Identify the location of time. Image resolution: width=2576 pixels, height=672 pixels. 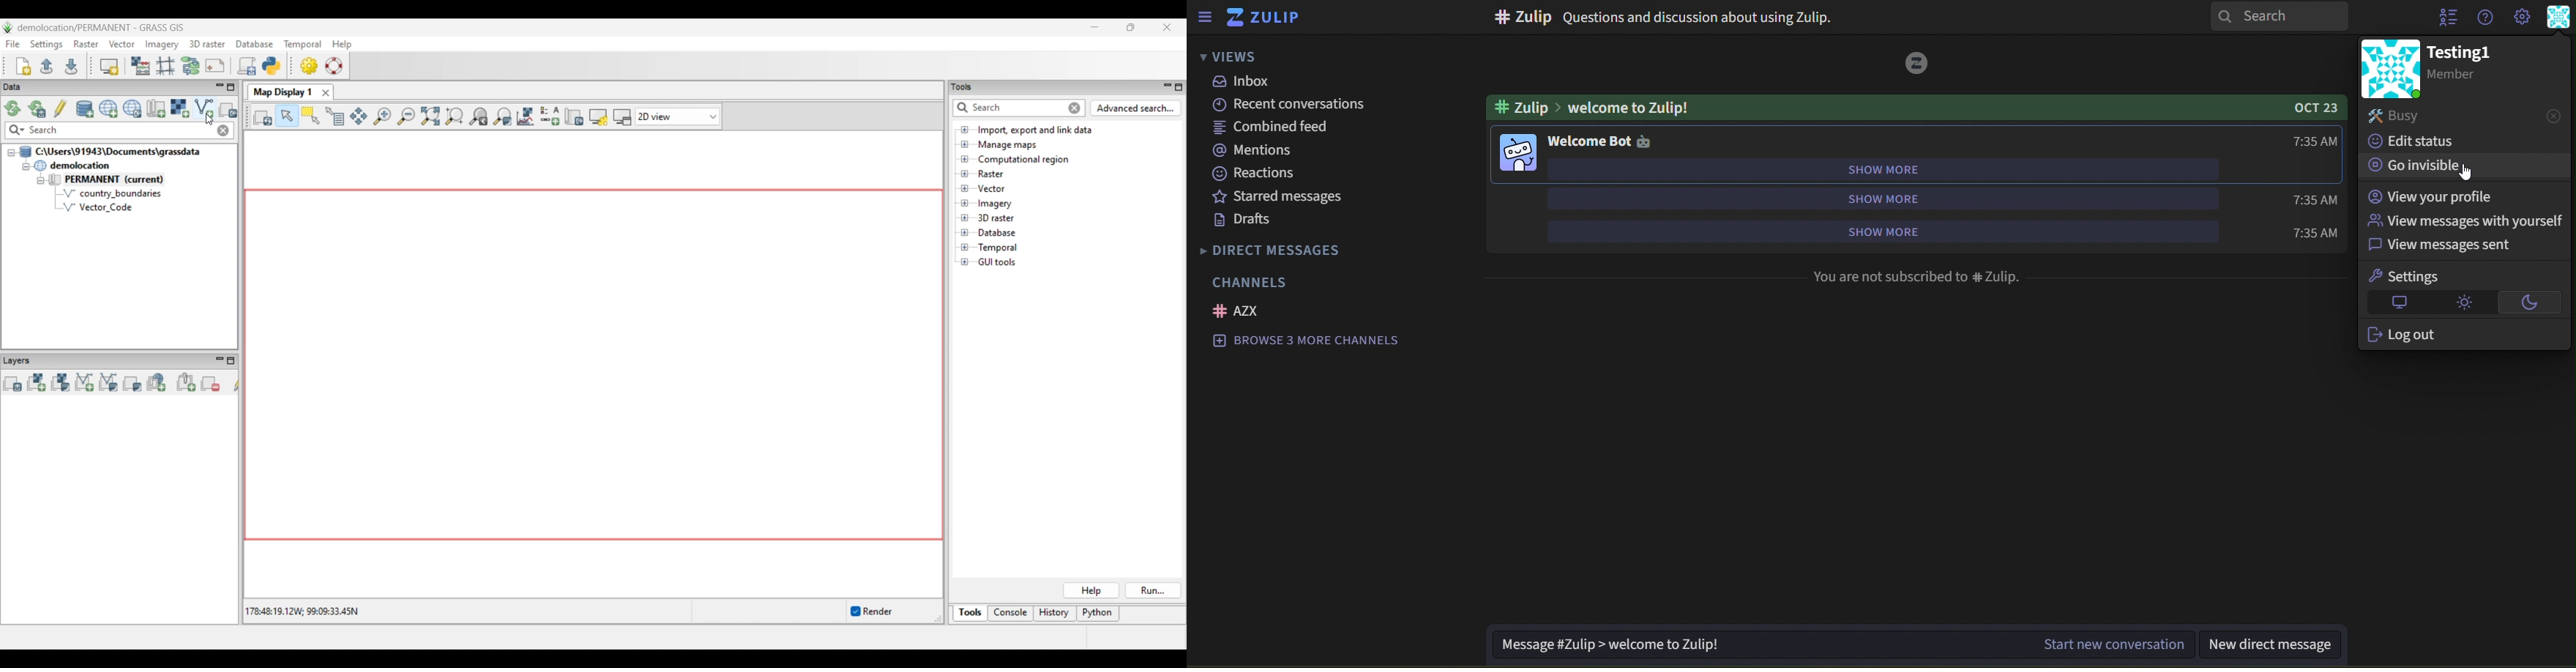
(2312, 198).